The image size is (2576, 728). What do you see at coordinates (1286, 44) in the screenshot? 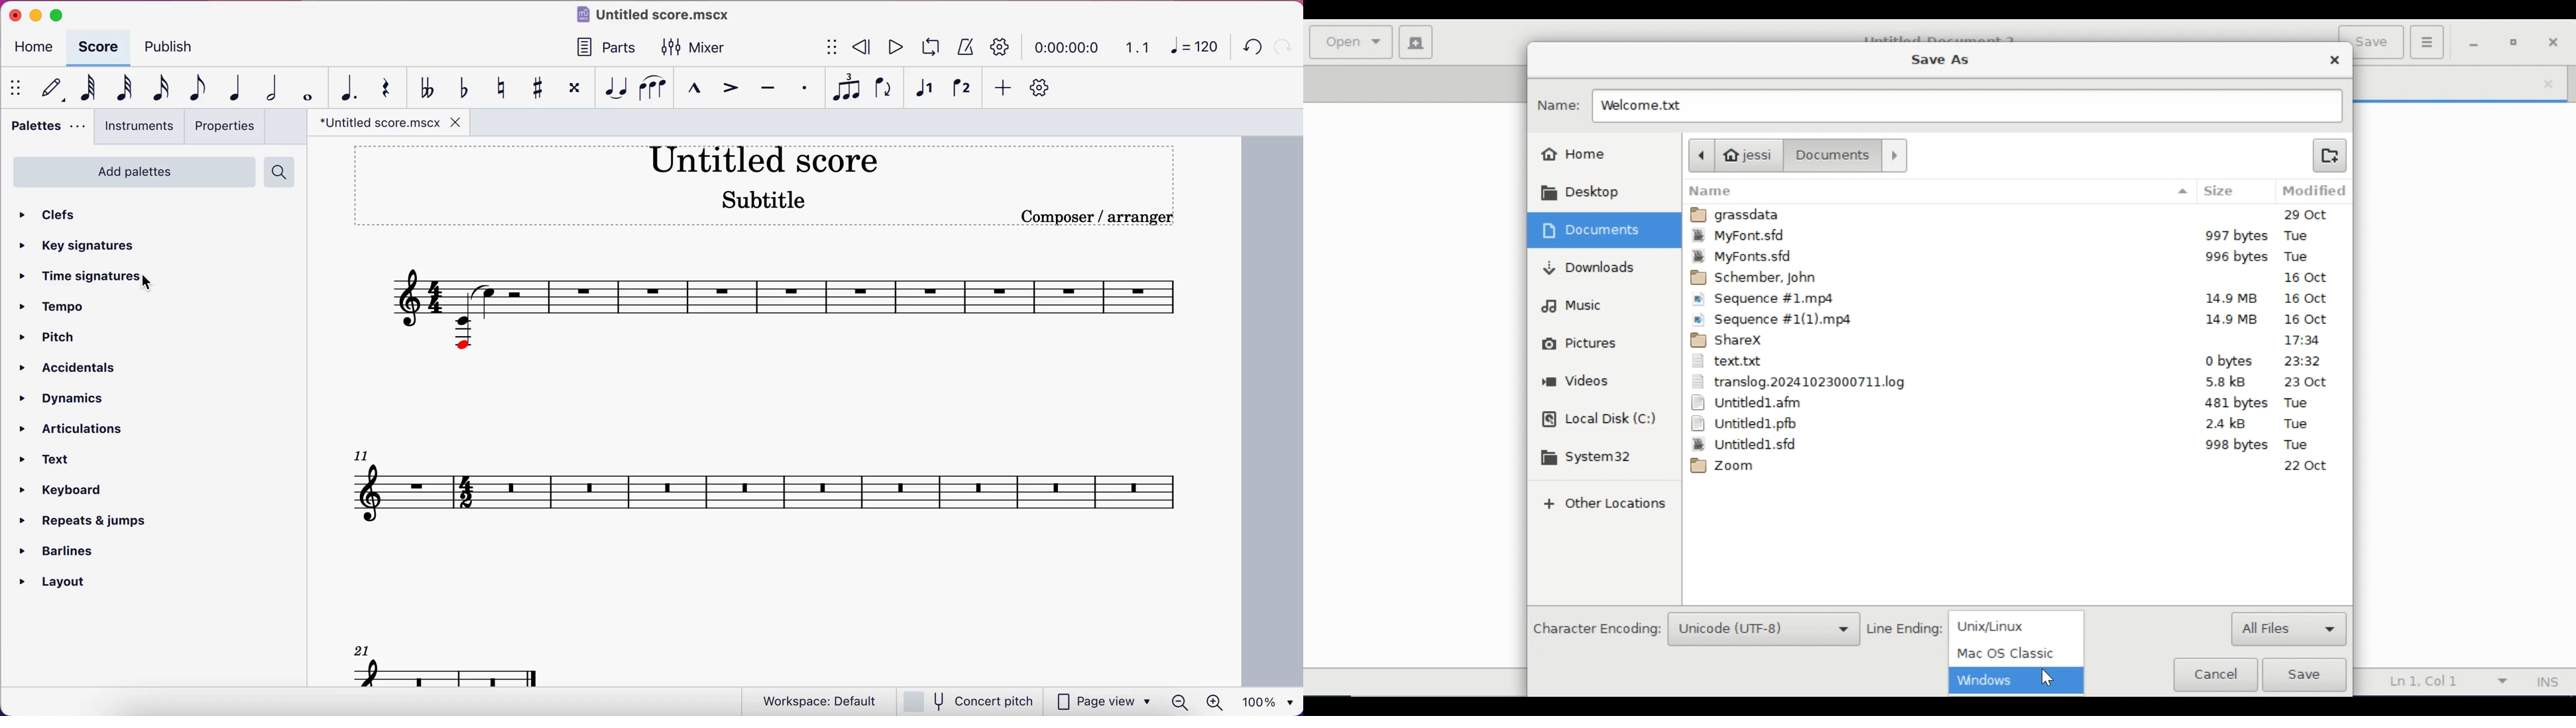
I see `redo` at bounding box center [1286, 44].